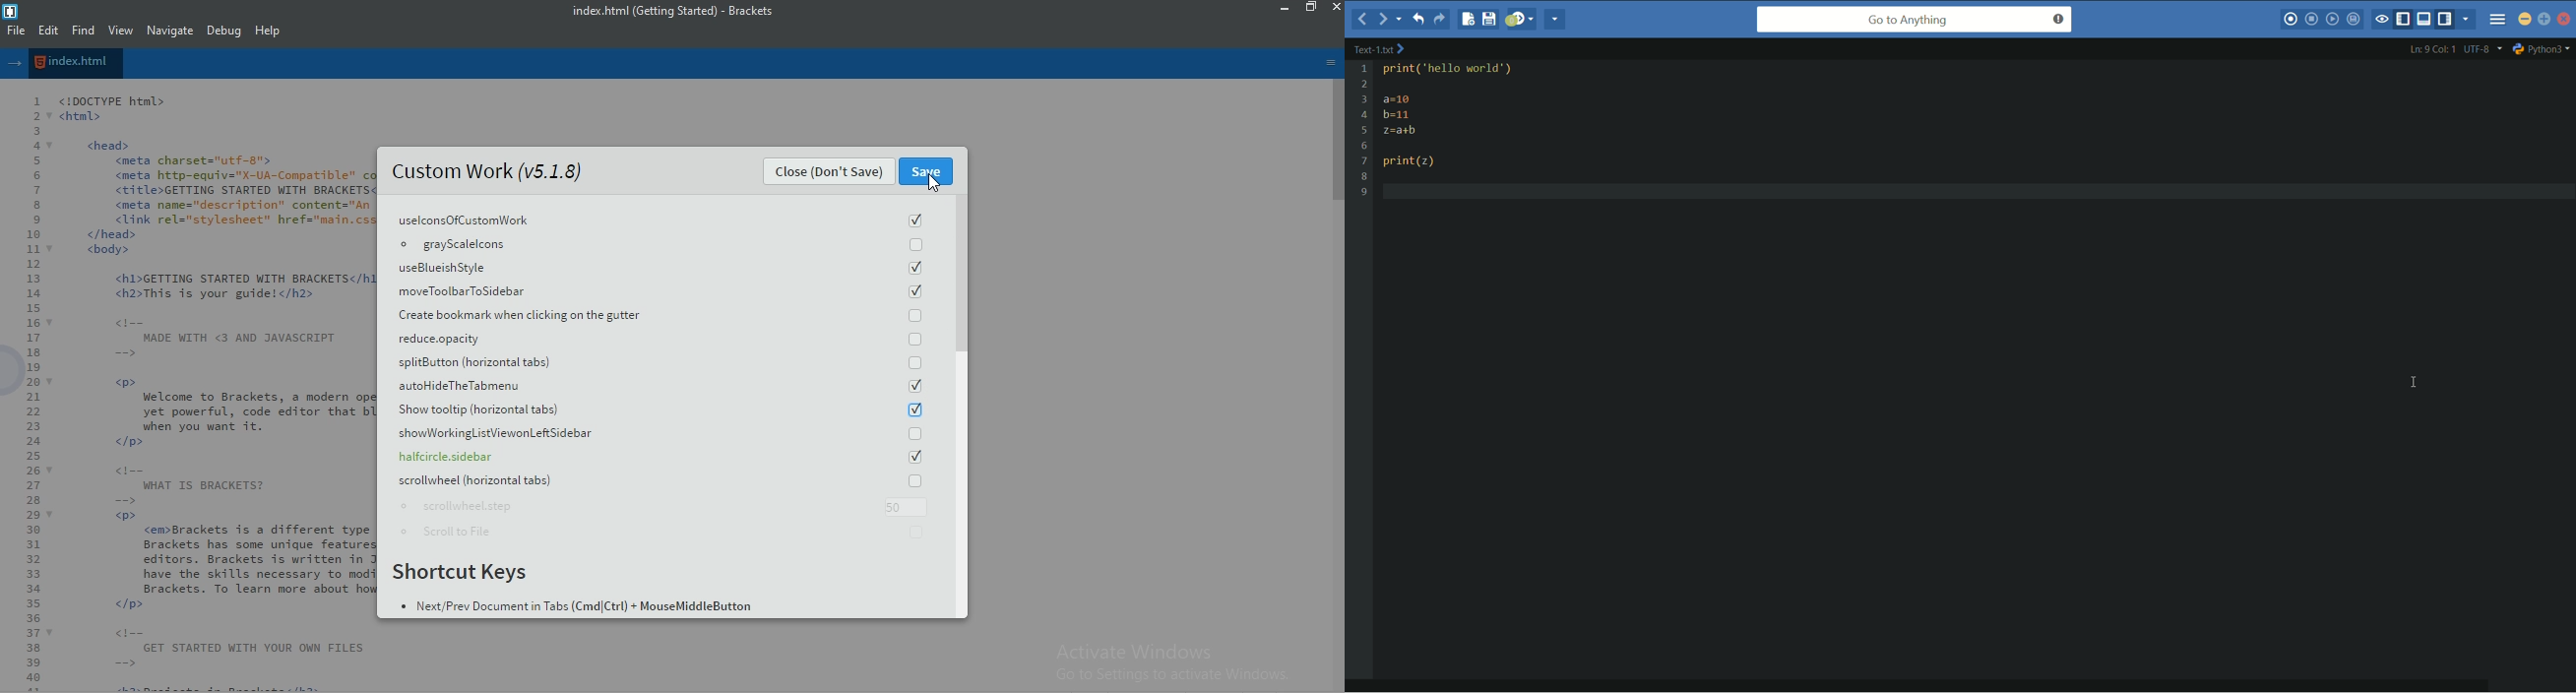 This screenshot has height=700, width=2576. What do you see at coordinates (1336, 7) in the screenshot?
I see `close` at bounding box center [1336, 7].